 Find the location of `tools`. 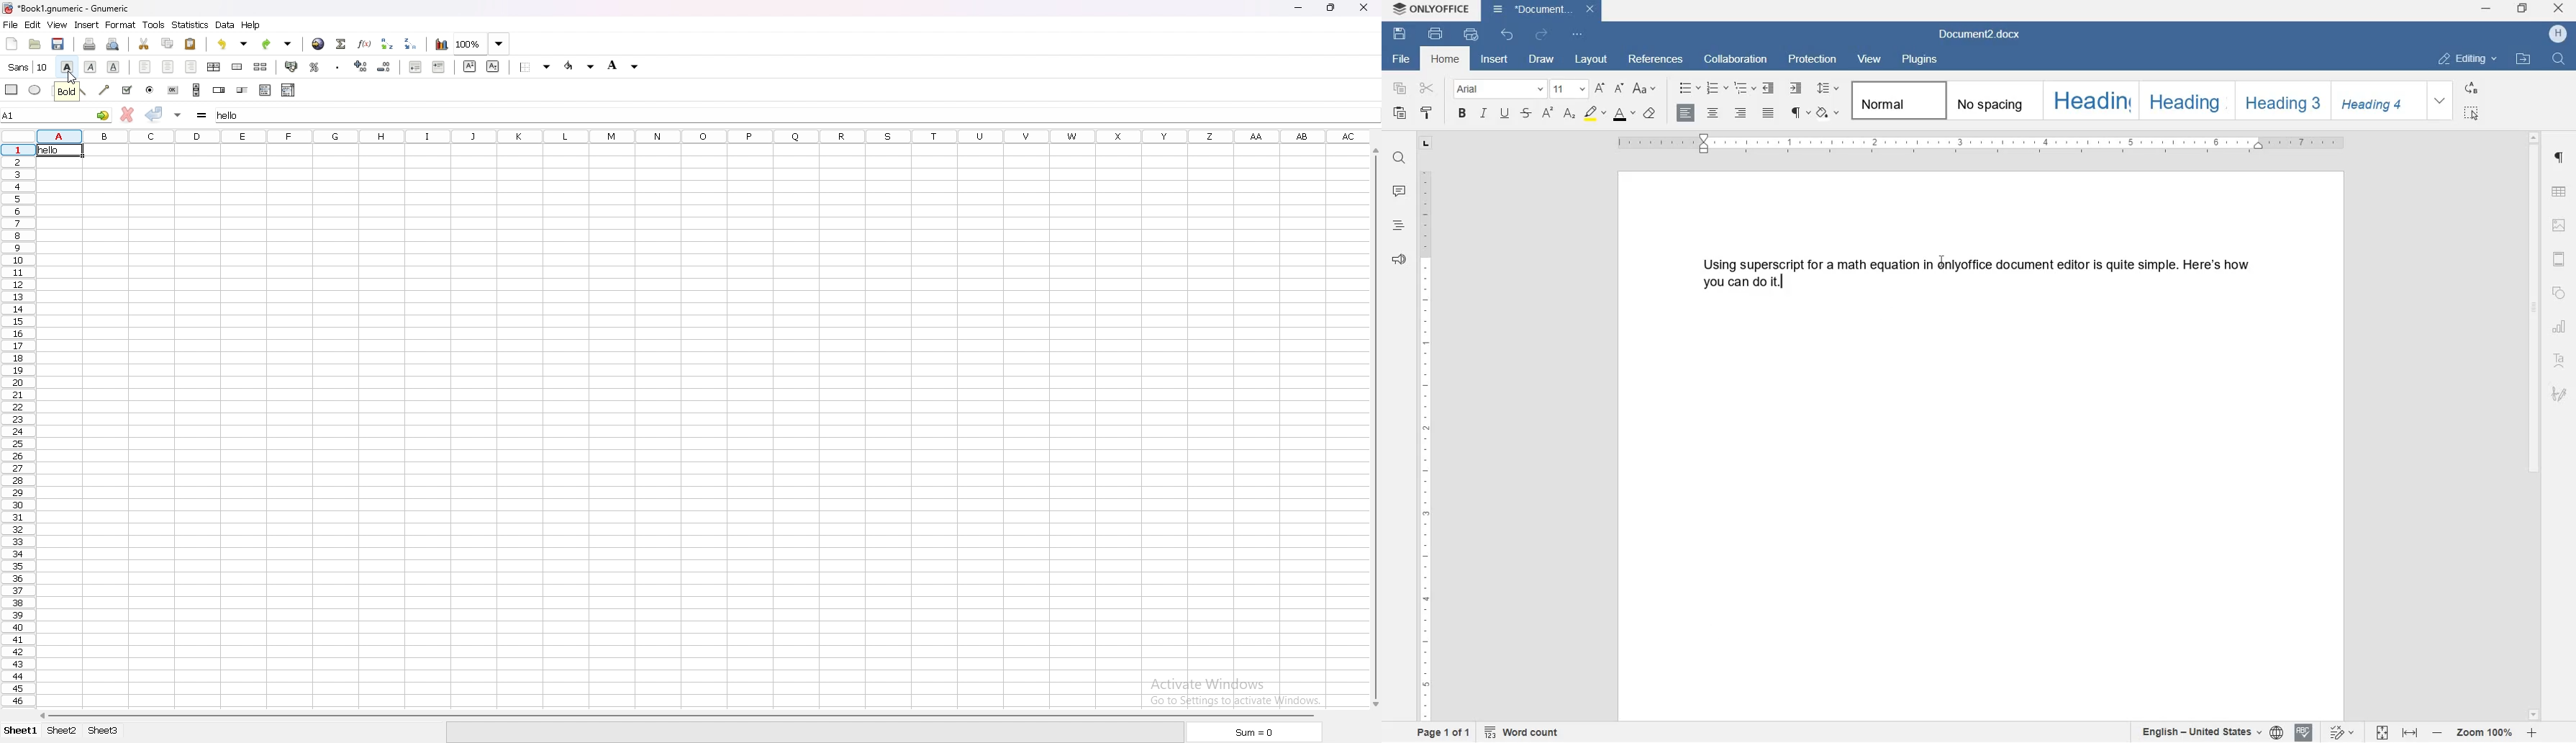

tools is located at coordinates (153, 25).